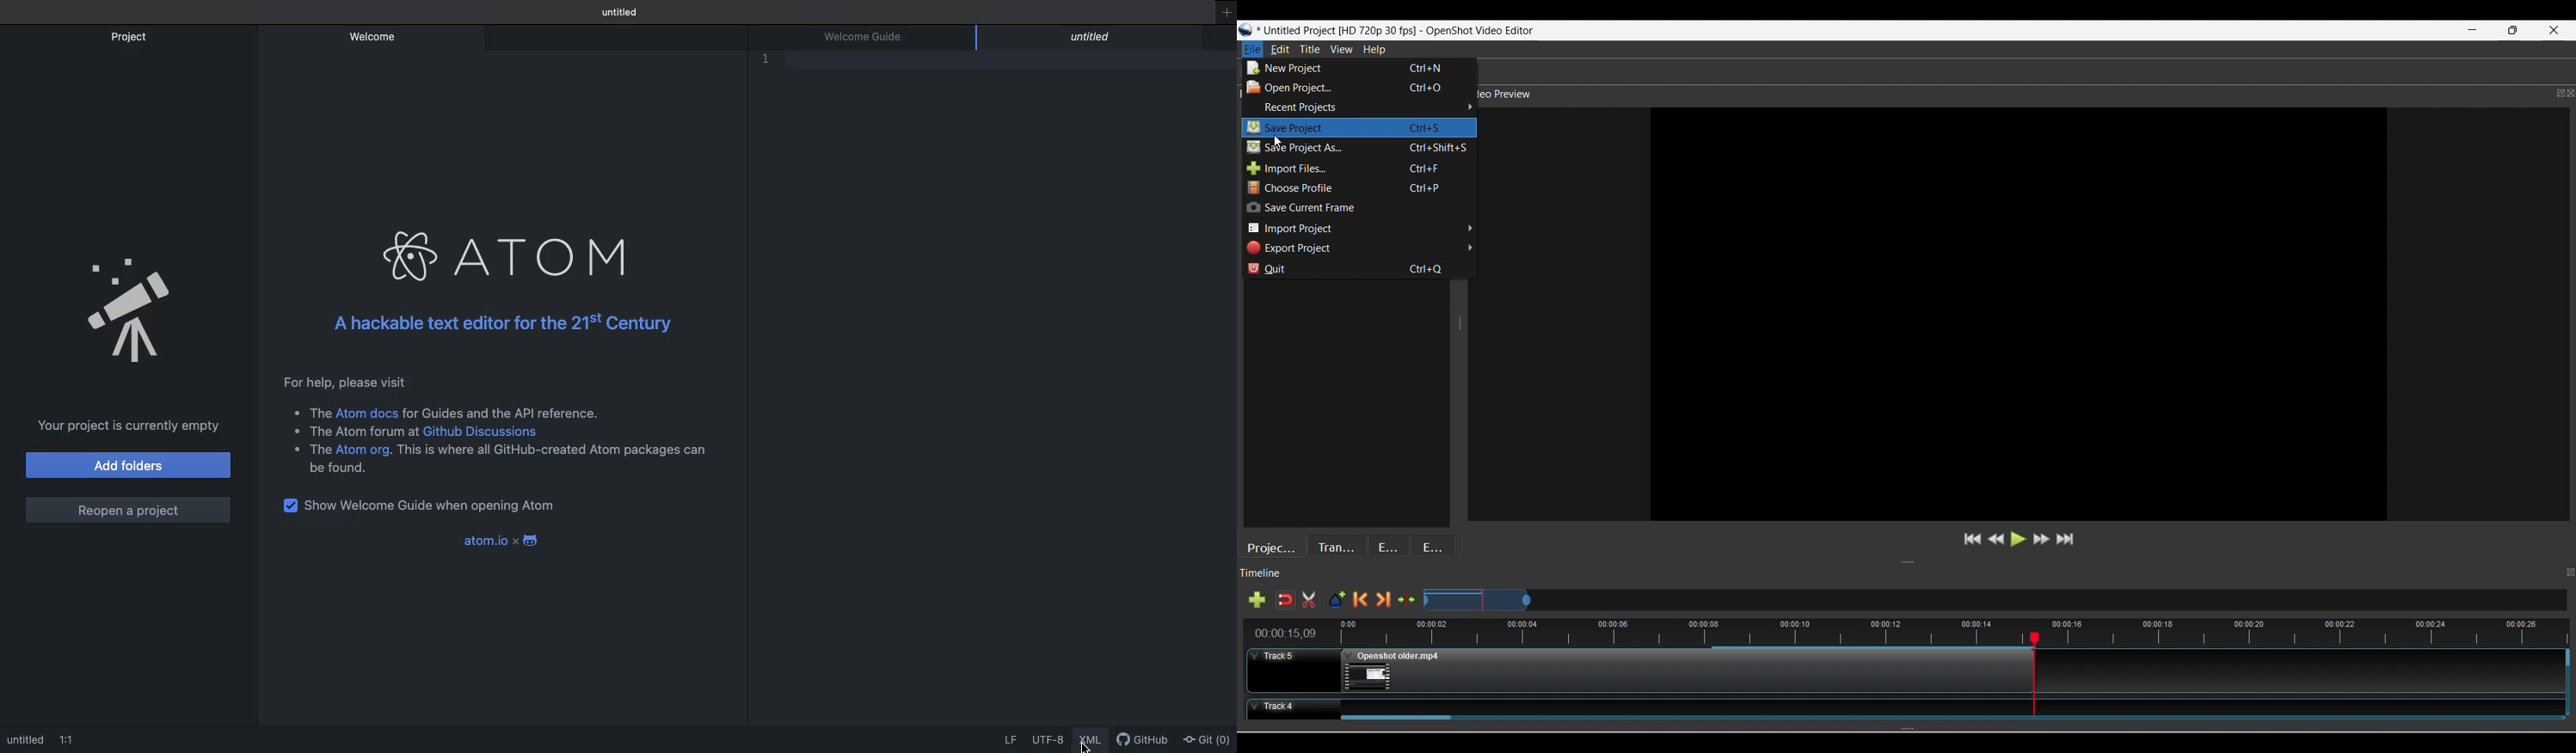 The height and width of the screenshot is (756, 2576). What do you see at coordinates (126, 467) in the screenshot?
I see `Add folders` at bounding box center [126, 467].